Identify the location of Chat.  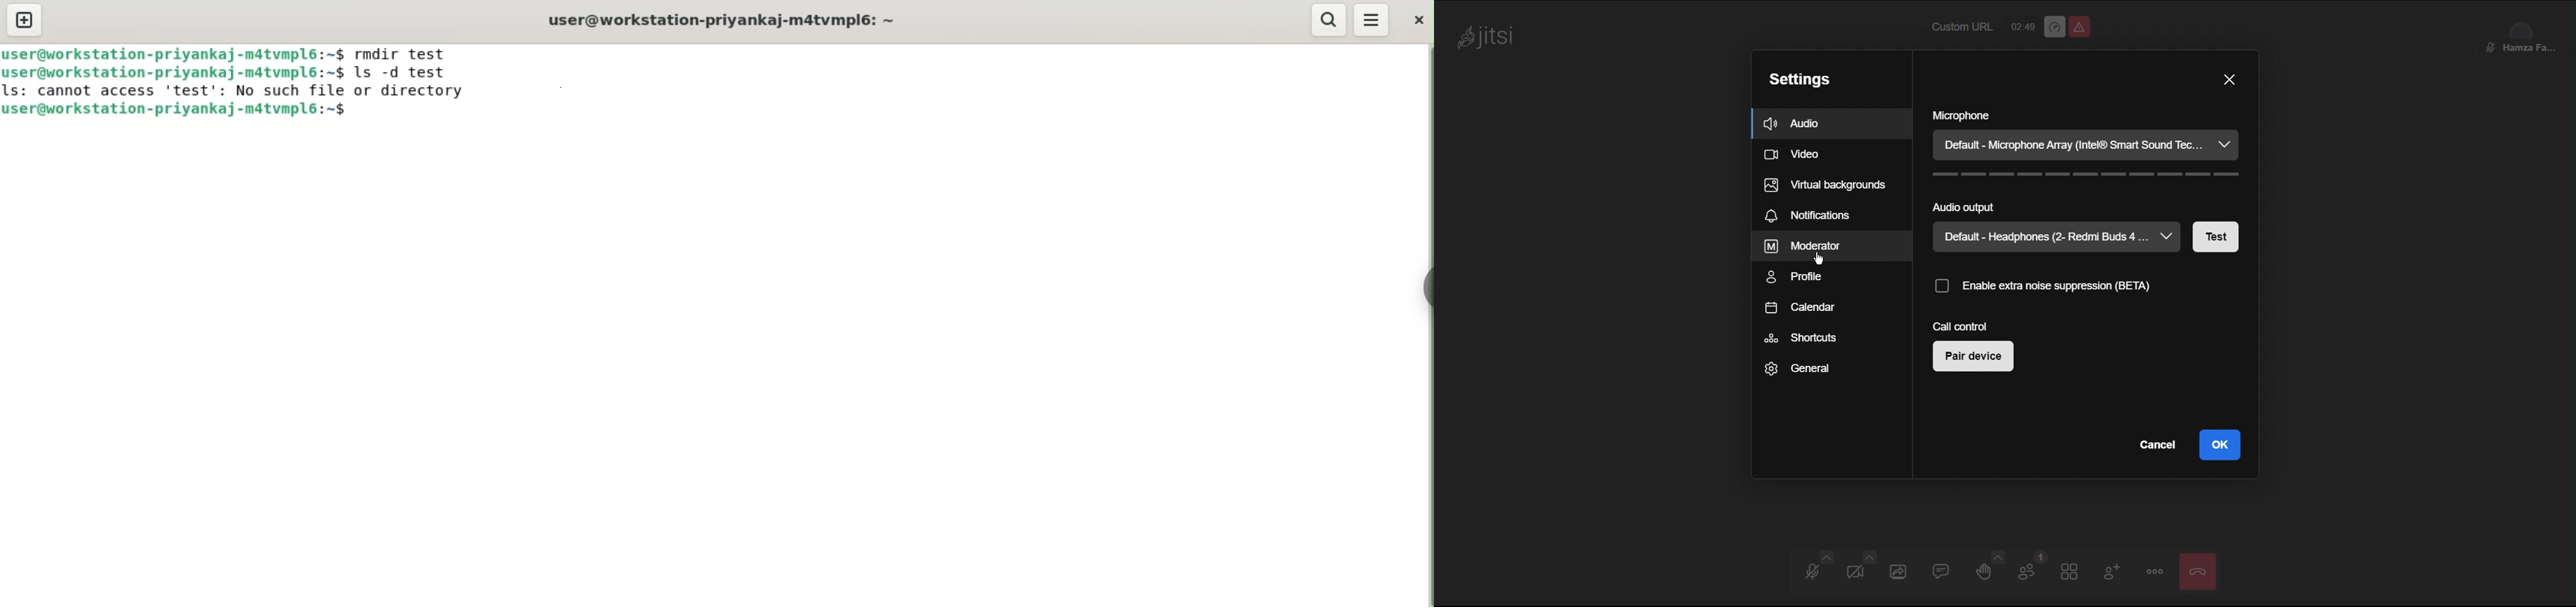
(1942, 571).